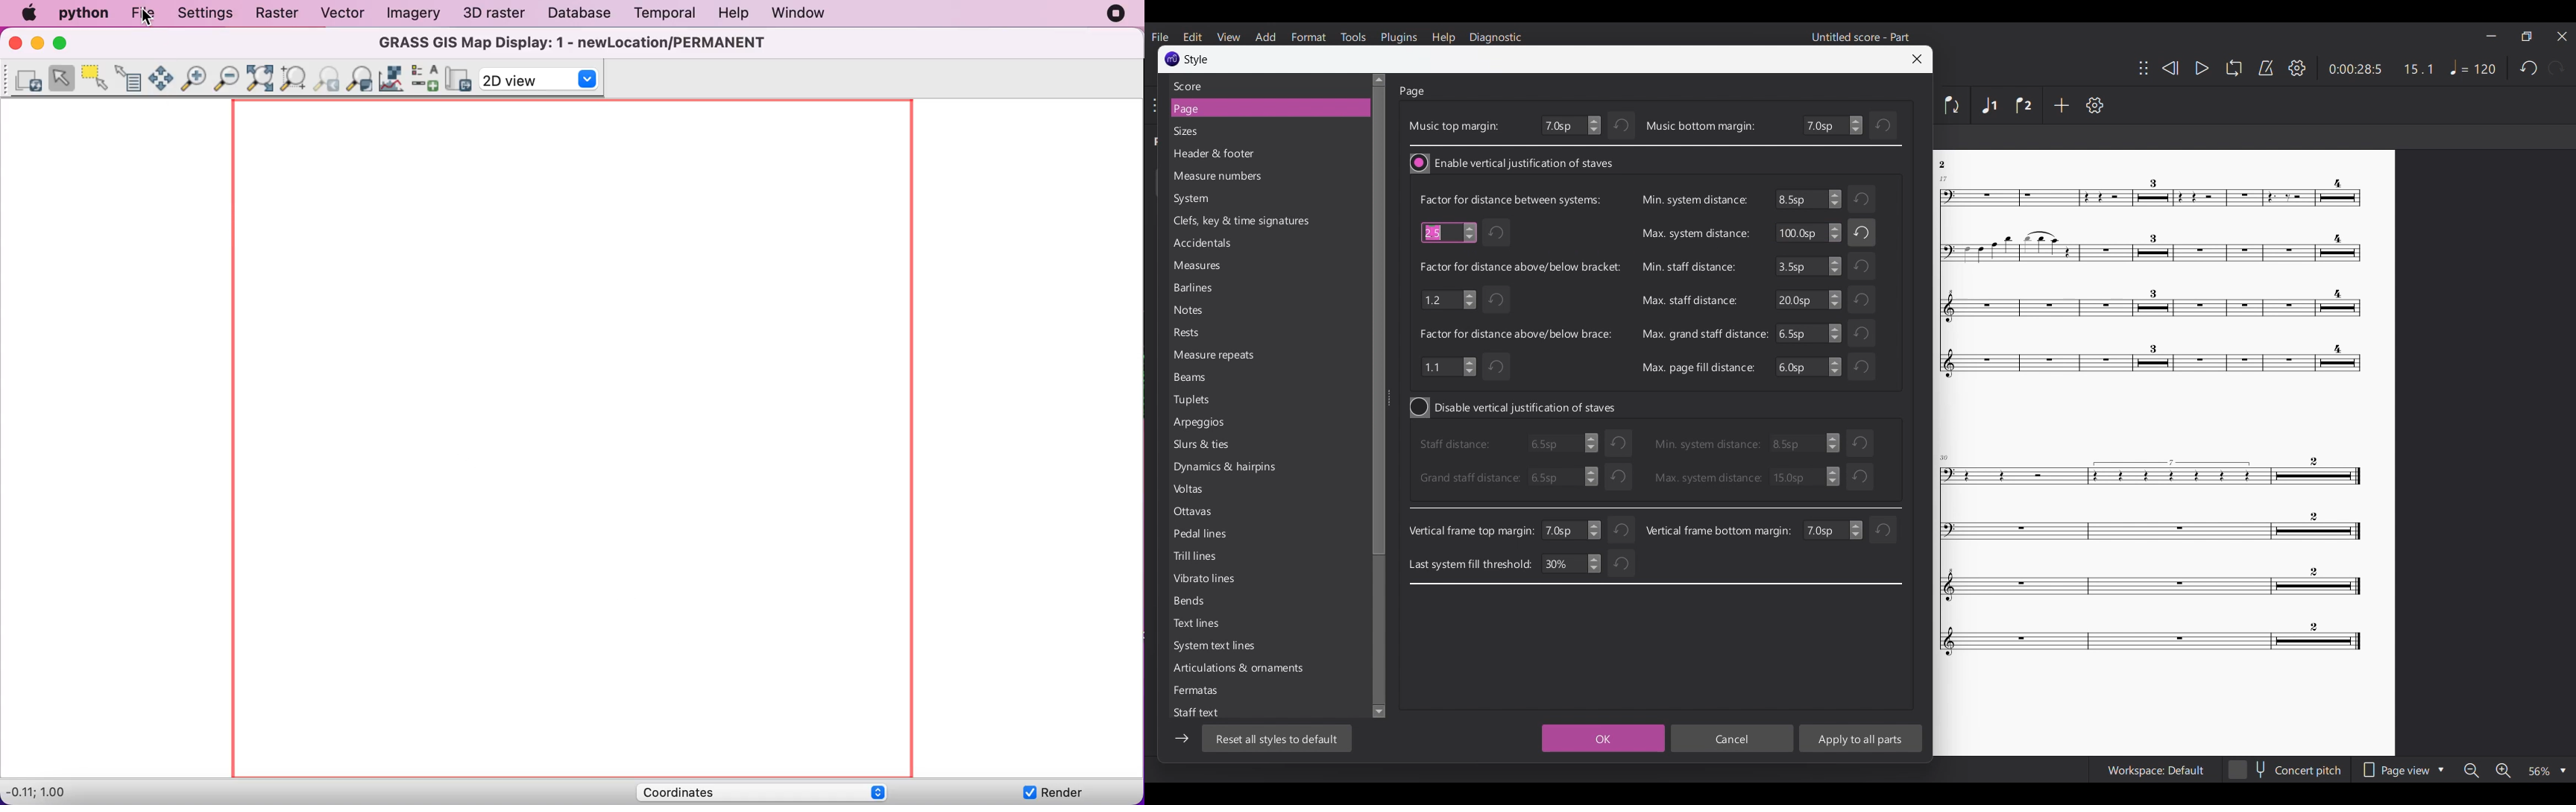 This screenshot has height=812, width=2576. What do you see at coordinates (1953, 105) in the screenshot?
I see `Flip direction` at bounding box center [1953, 105].